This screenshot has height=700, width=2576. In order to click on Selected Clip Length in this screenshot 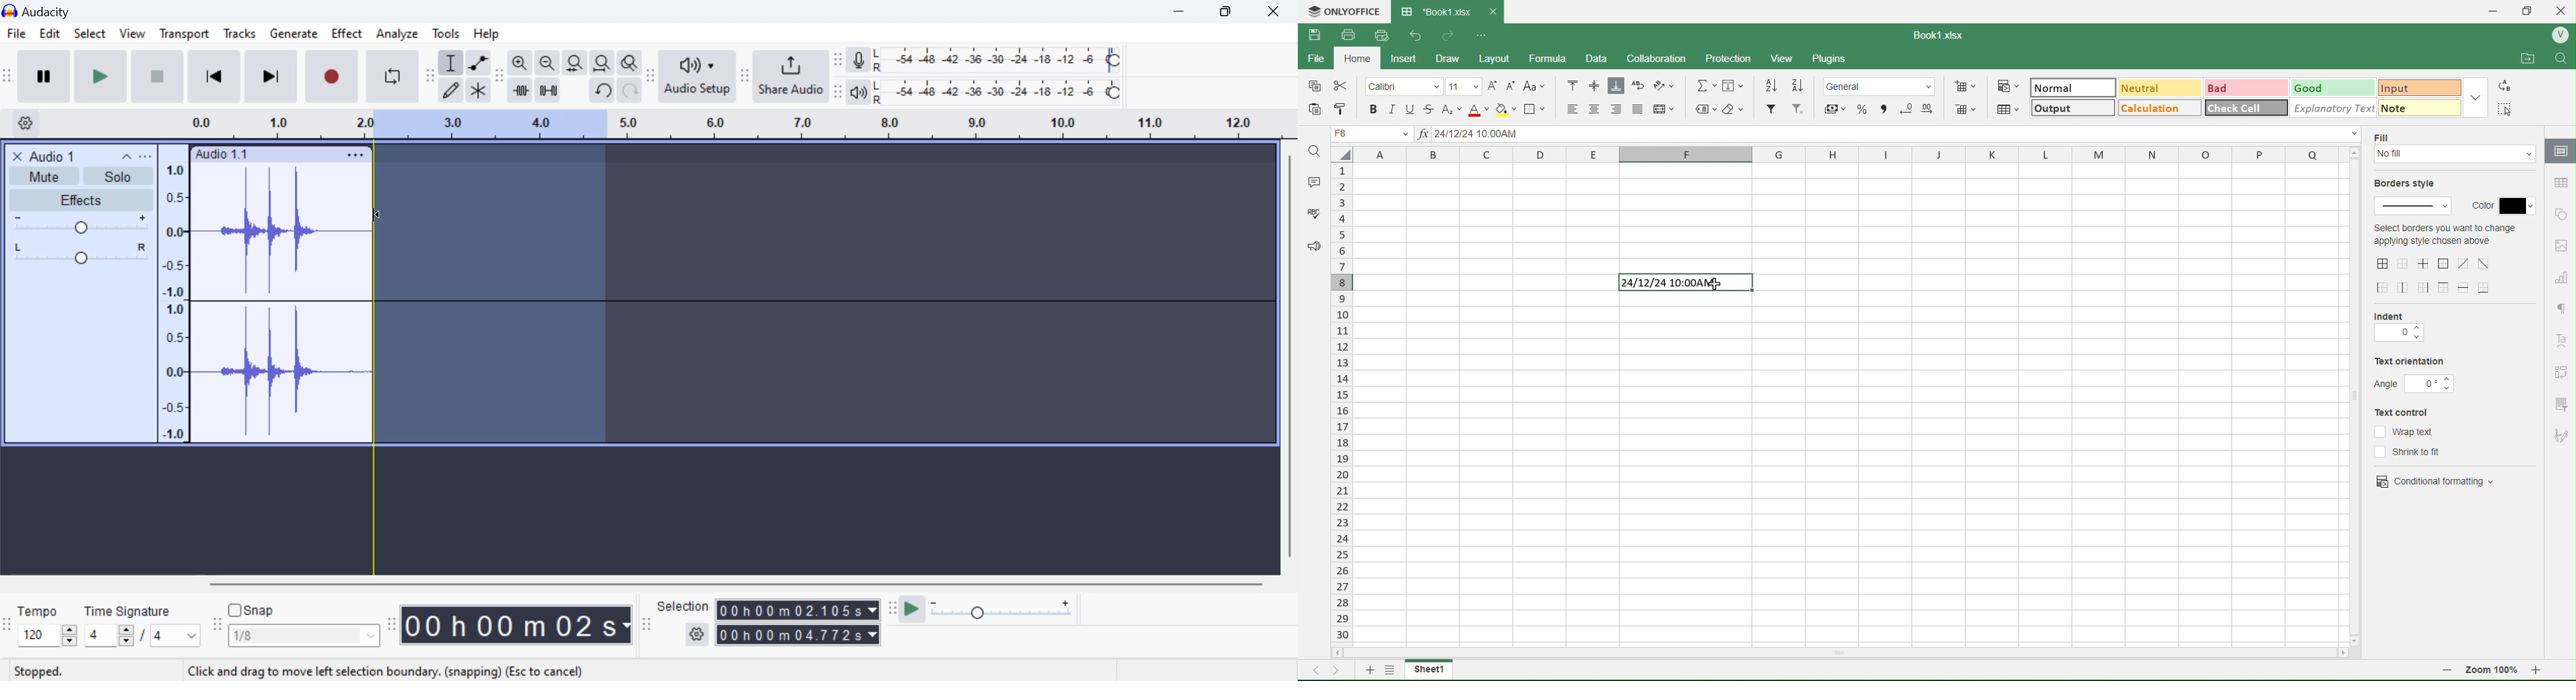, I will do `click(800, 624)`.